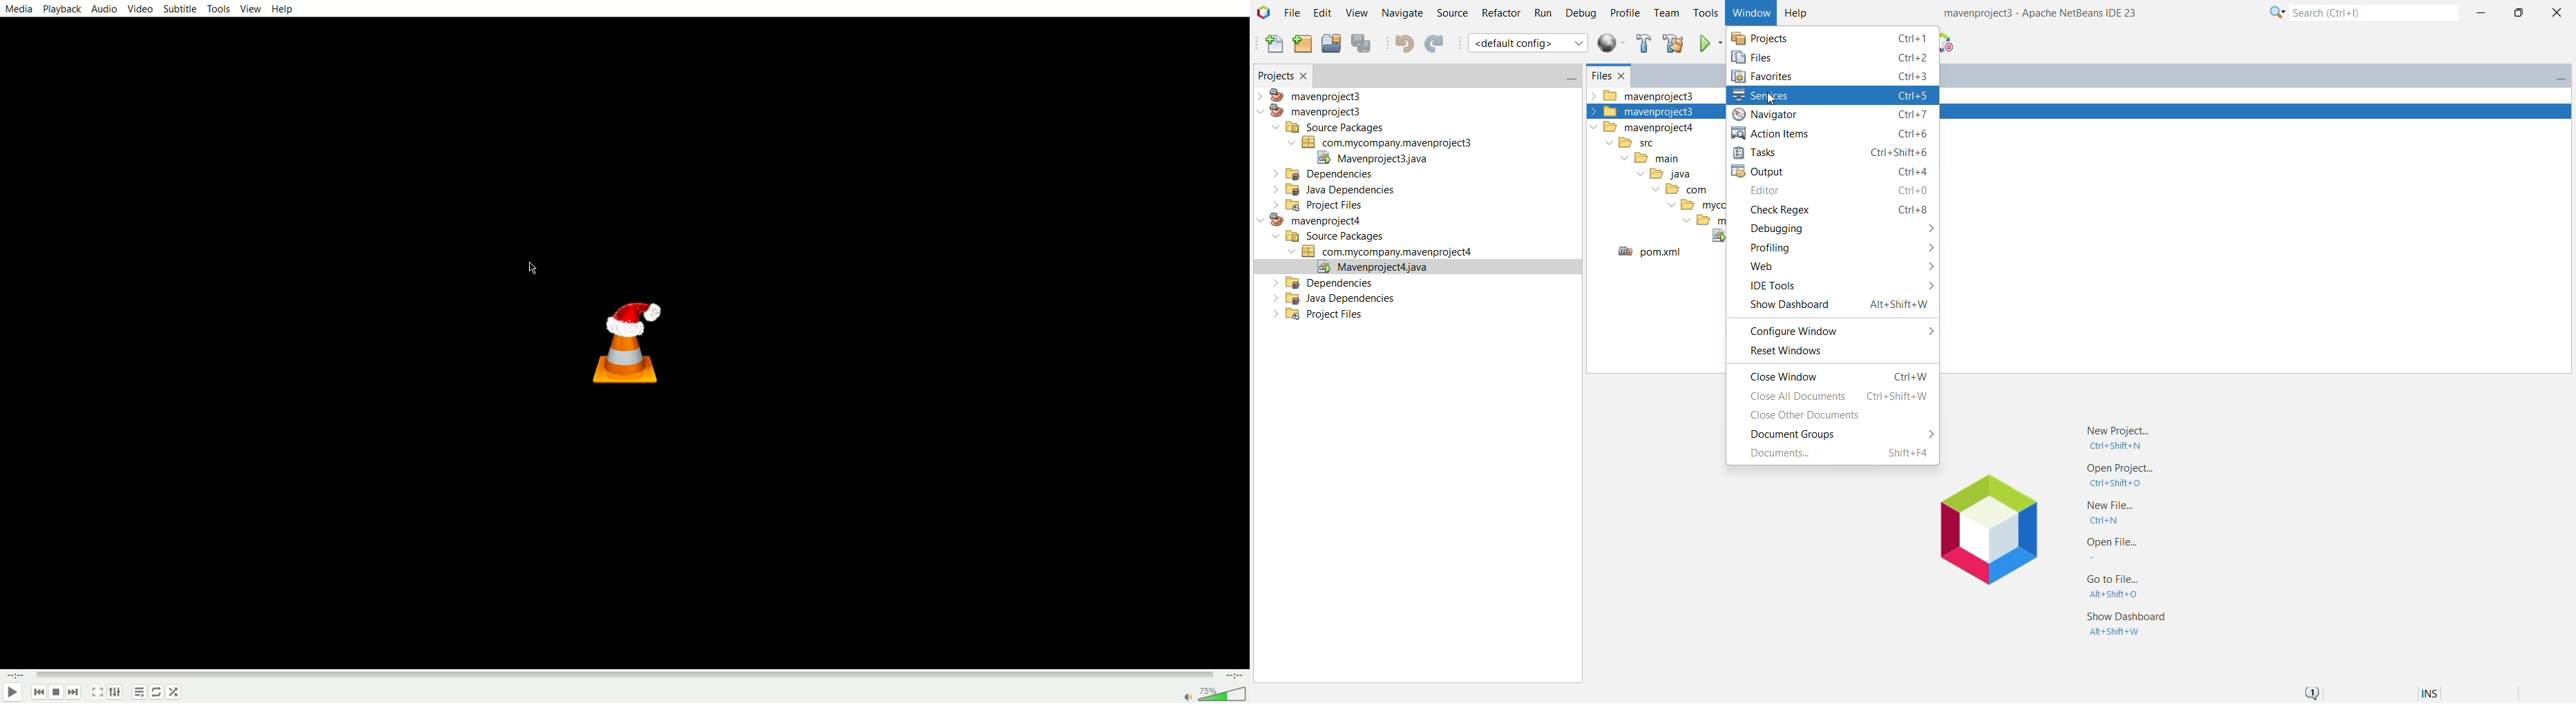 Image resolution: width=2576 pixels, height=728 pixels. What do you see at coordinates (1831, 116) in the screenshot?
I see `Navigator` at bounding box center [1831, 116].